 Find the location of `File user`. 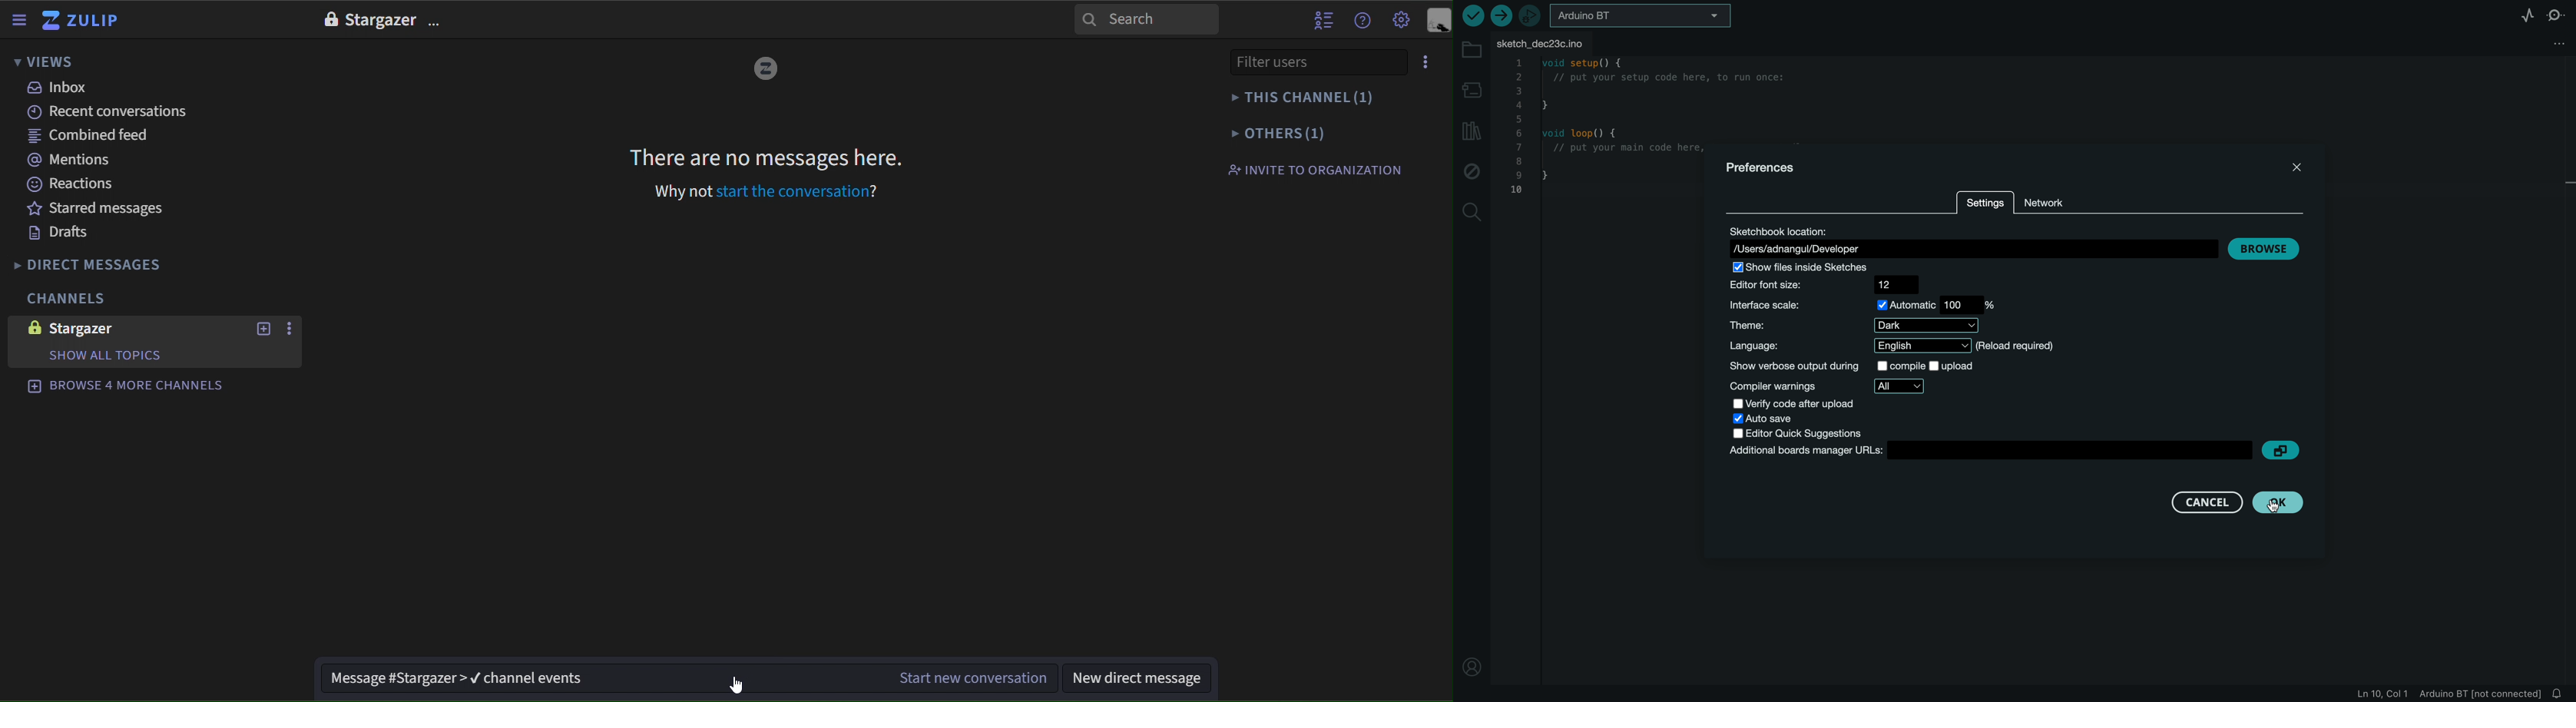

File user is located at coordinates (1296, 61).